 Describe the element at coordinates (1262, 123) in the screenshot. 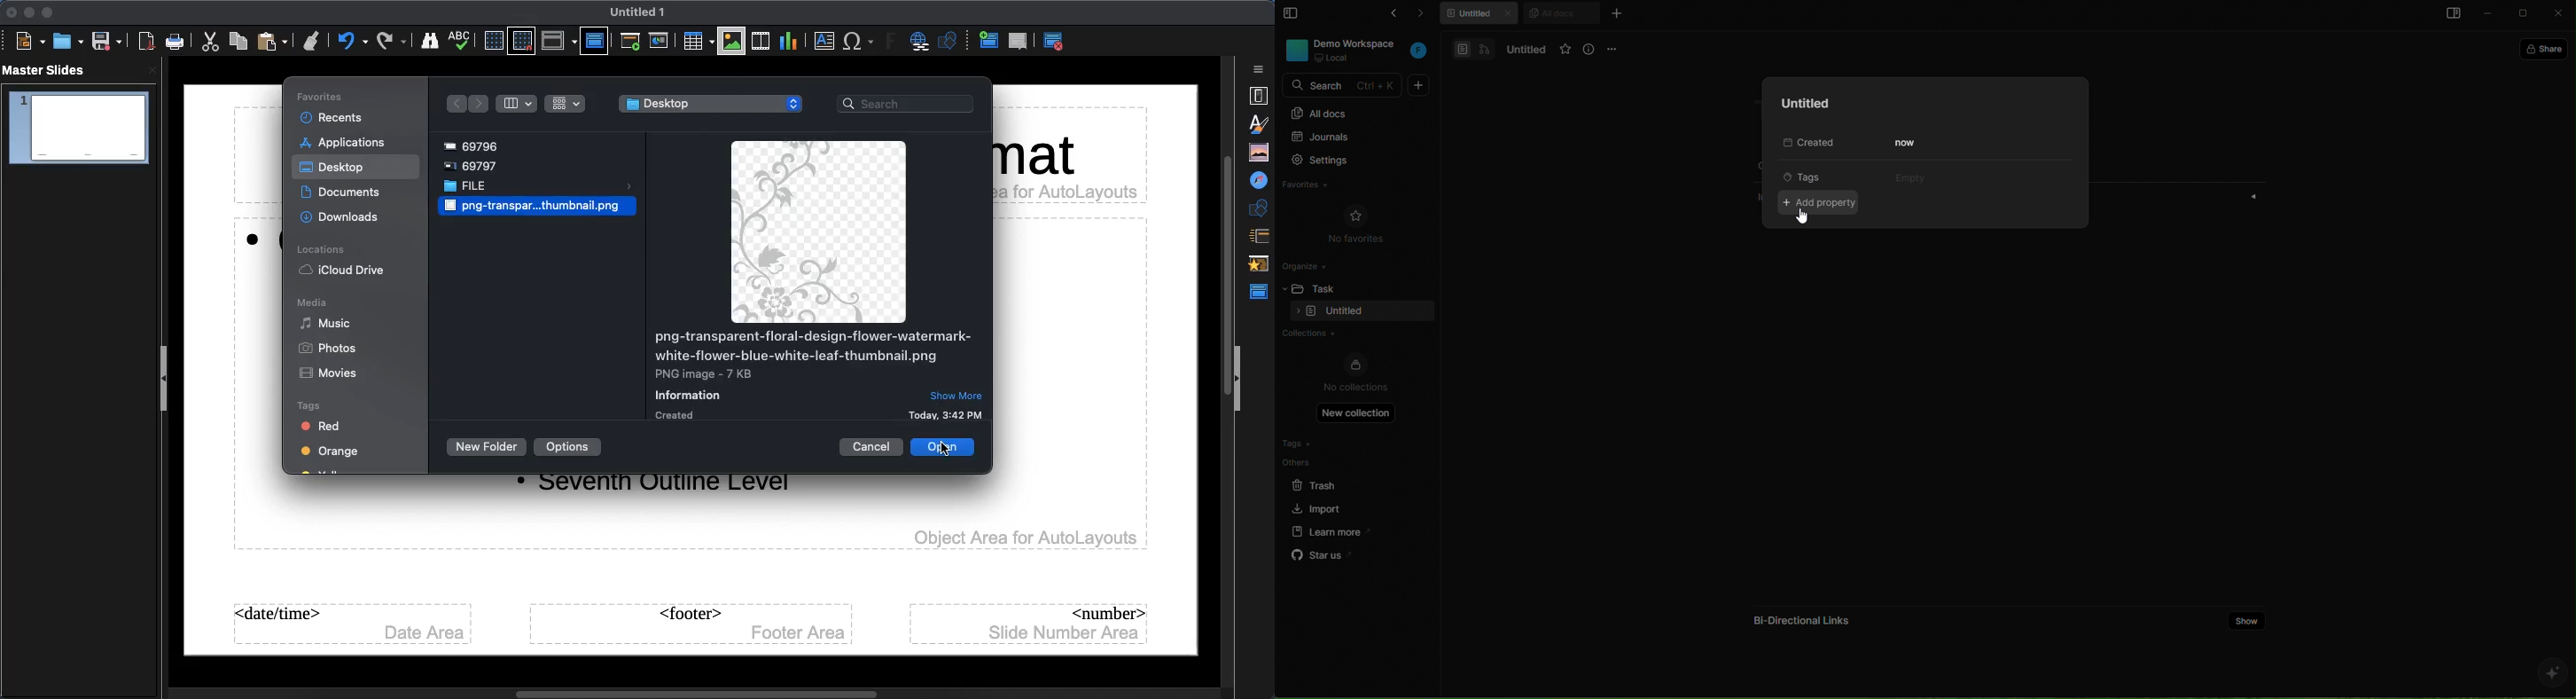

I see `Styles` at that location.